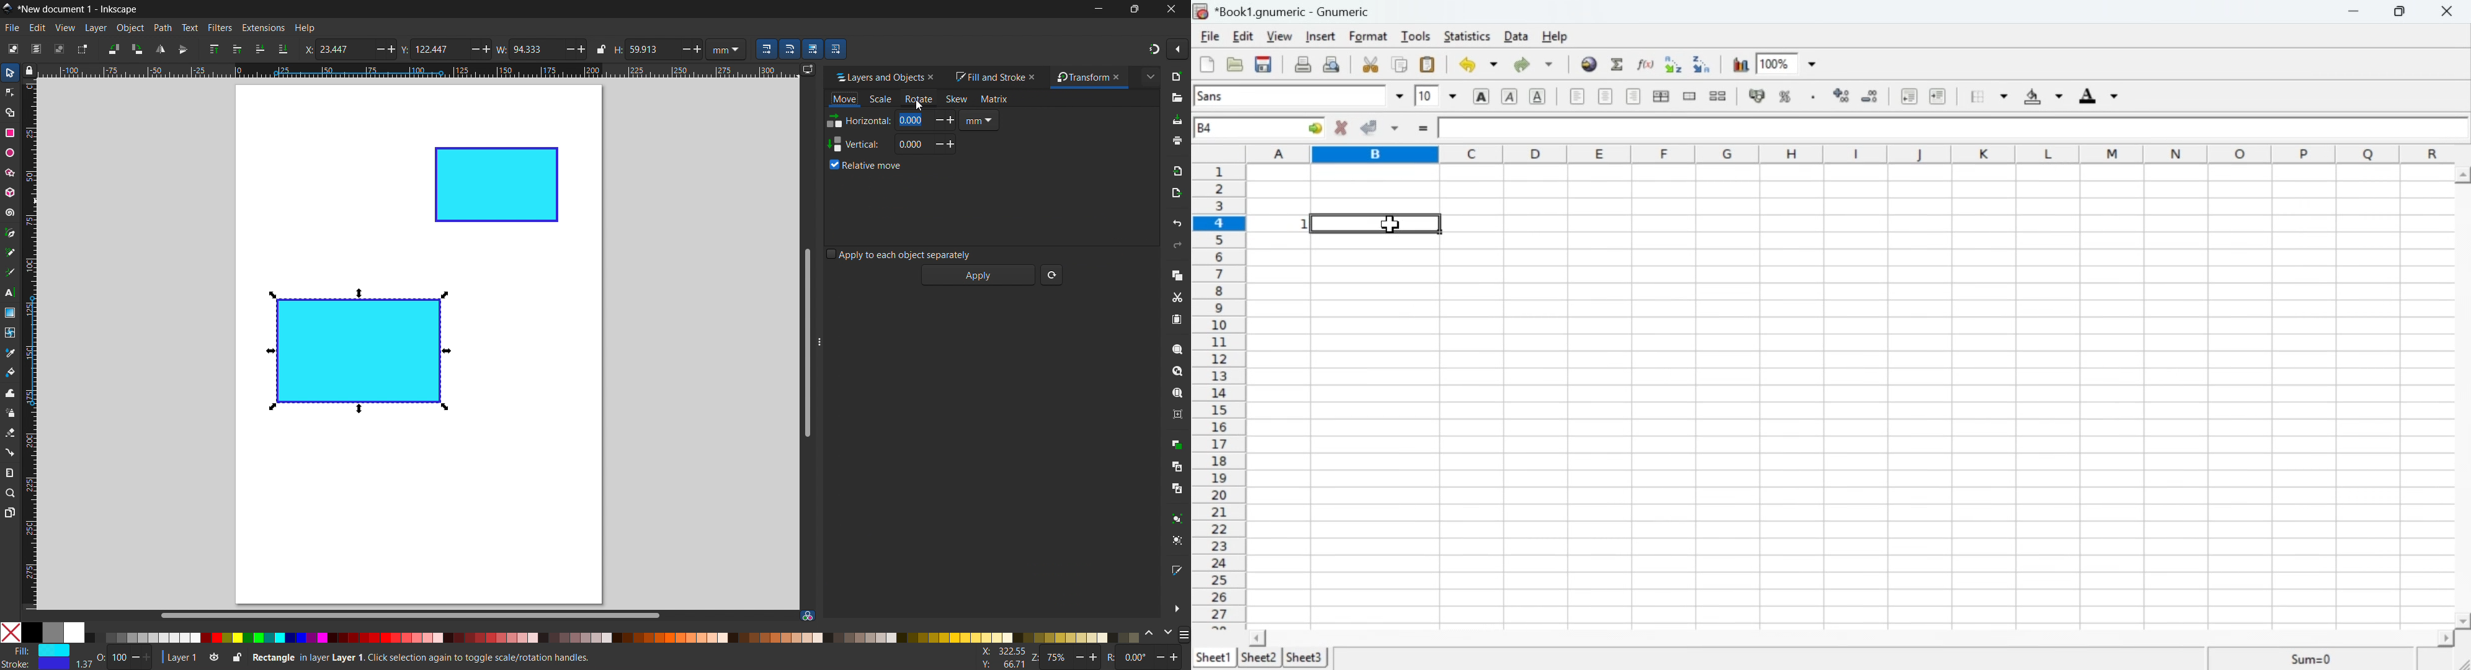  Describe the element at coordinates (81, 50) in the screenshot. I see `toggle selection box` at that location.